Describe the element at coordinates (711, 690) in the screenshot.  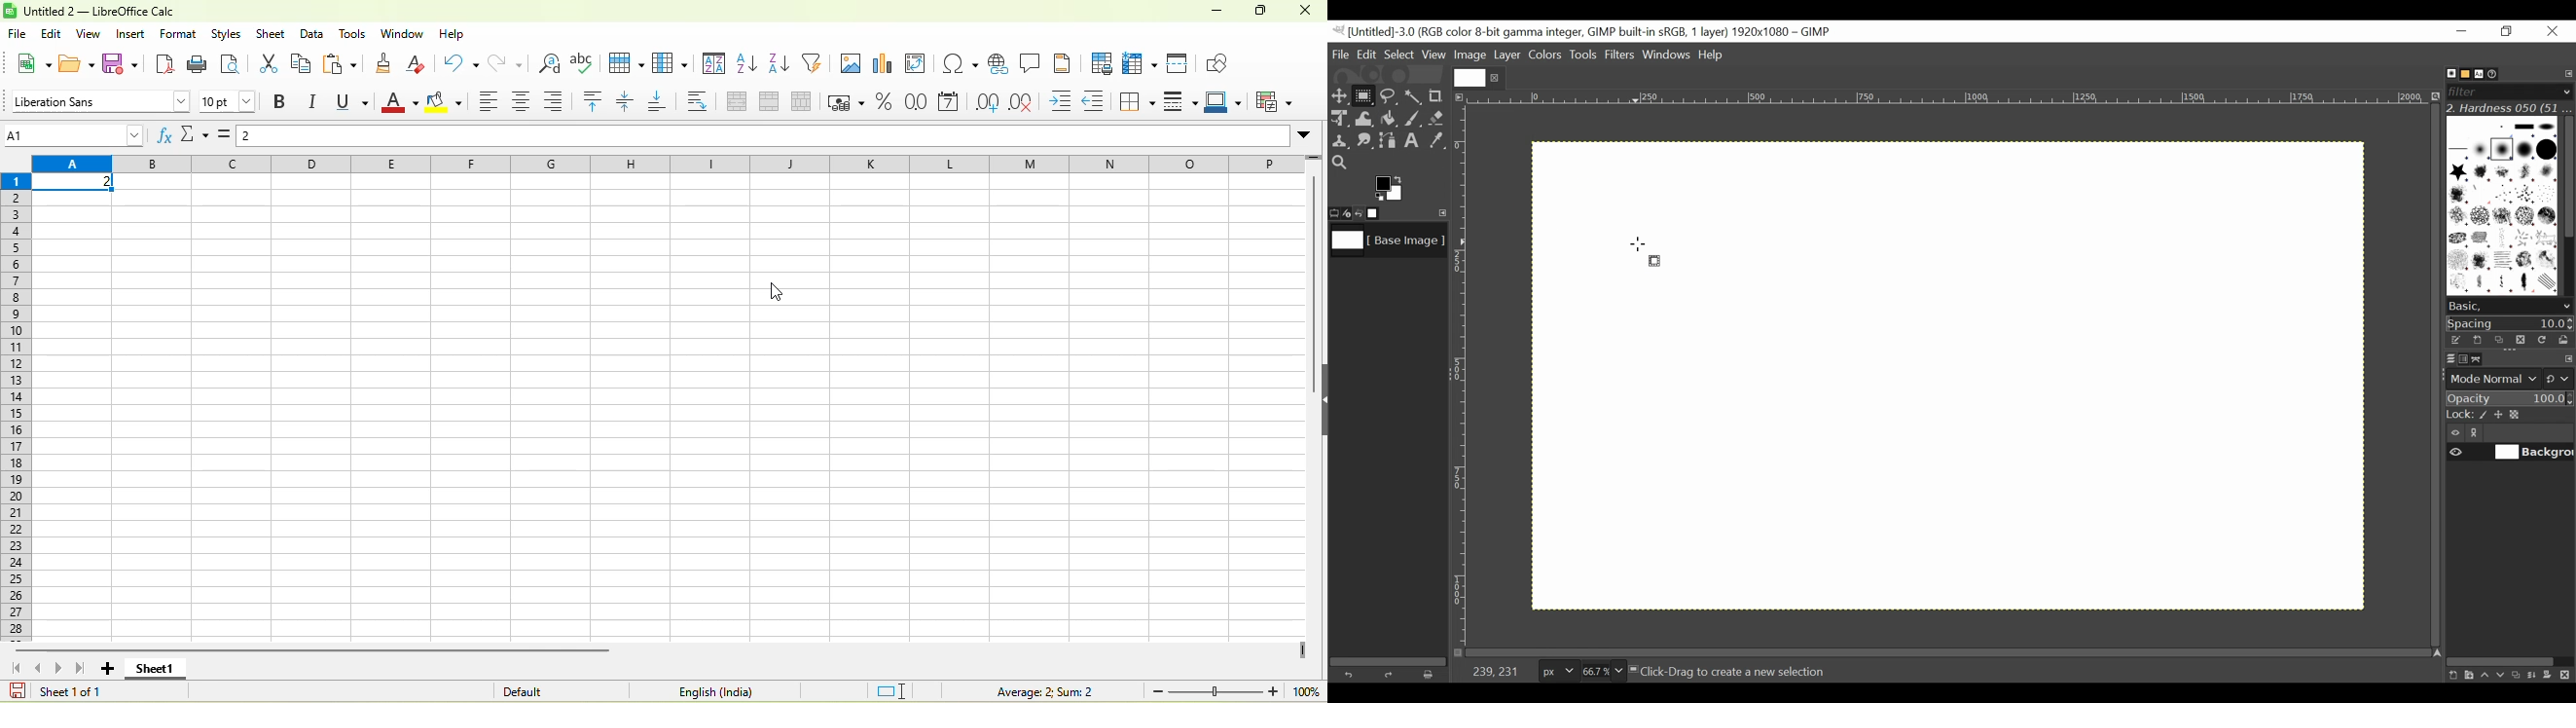
I see `text language` at that location.